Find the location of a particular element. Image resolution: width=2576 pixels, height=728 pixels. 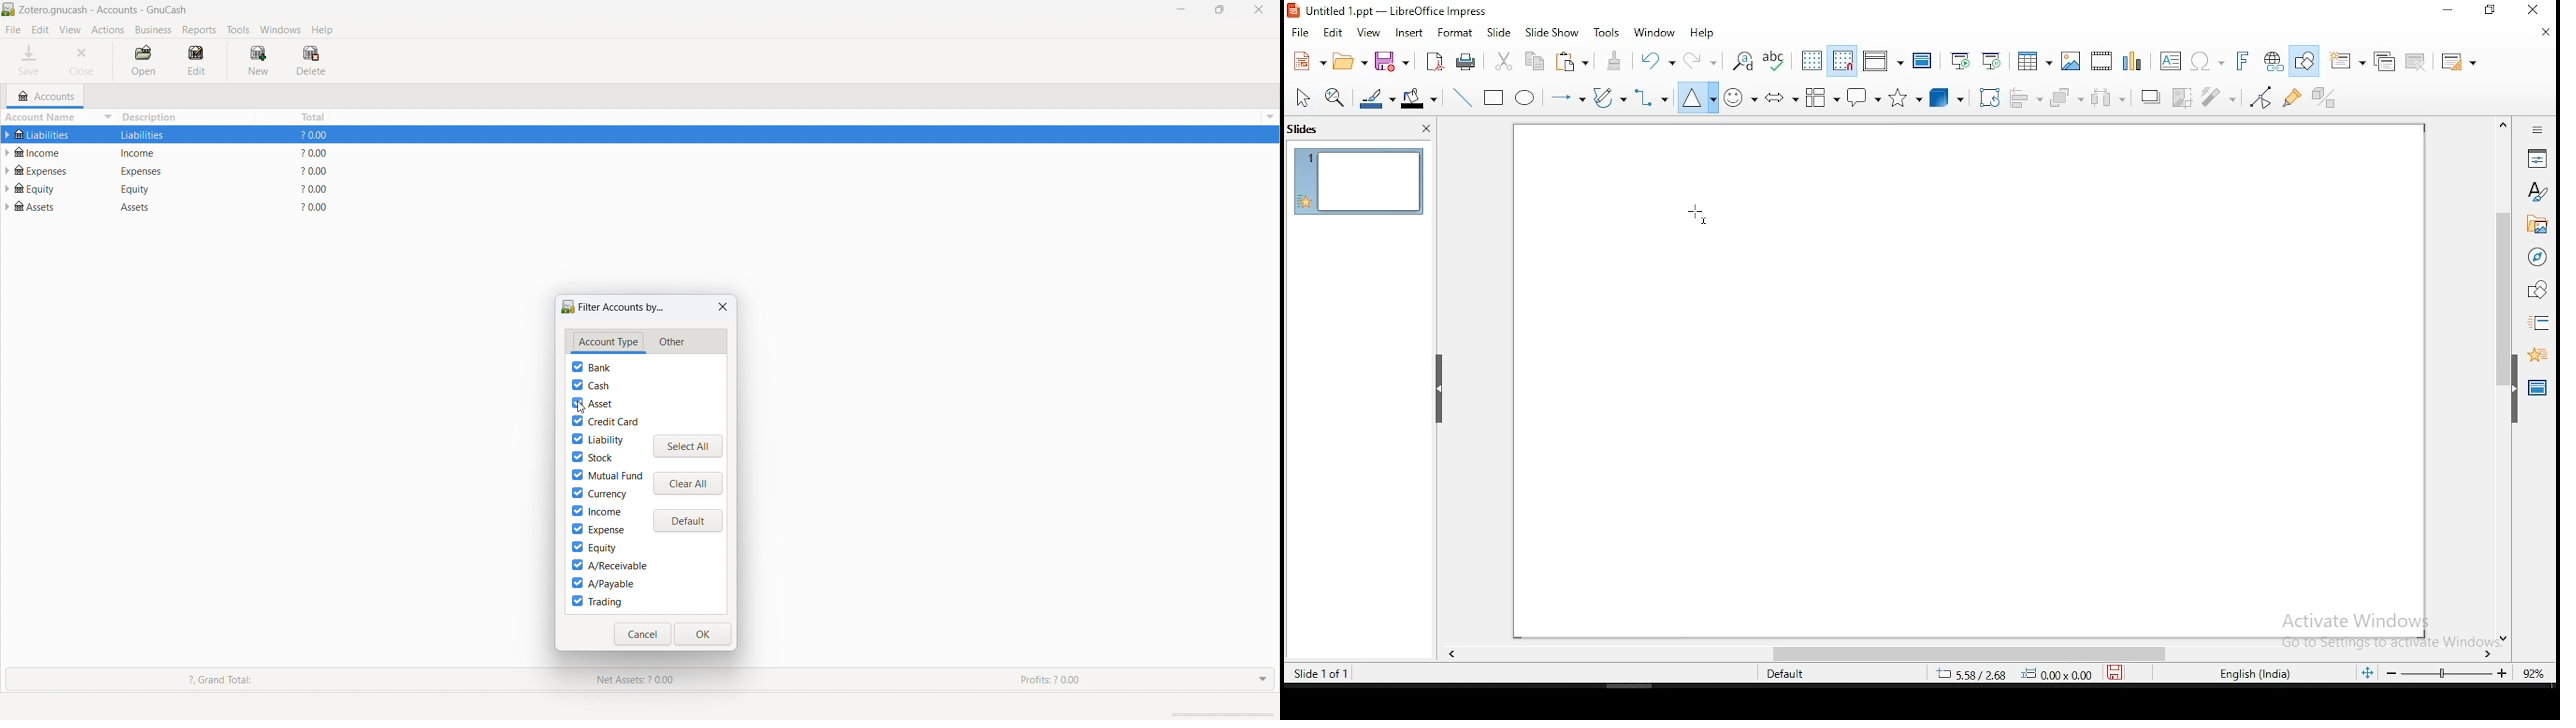

view is located at coordinates (70, 30).